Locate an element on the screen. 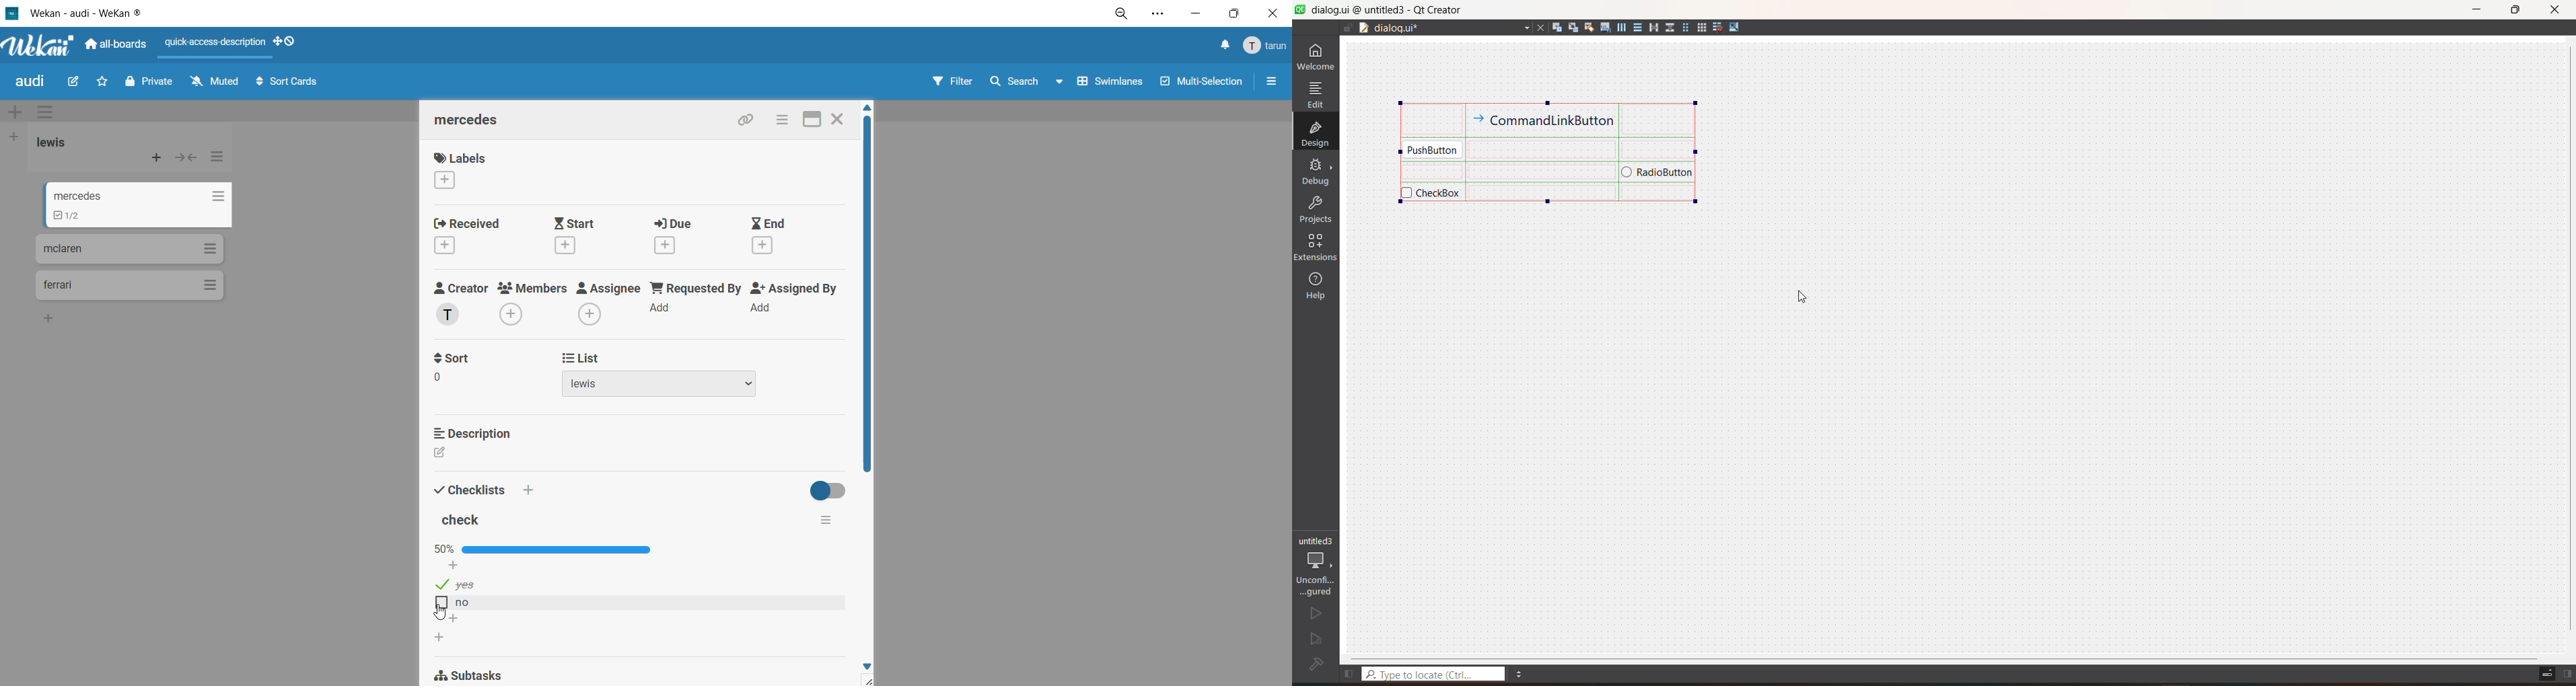  debug is located at coordinates (1315, 172).